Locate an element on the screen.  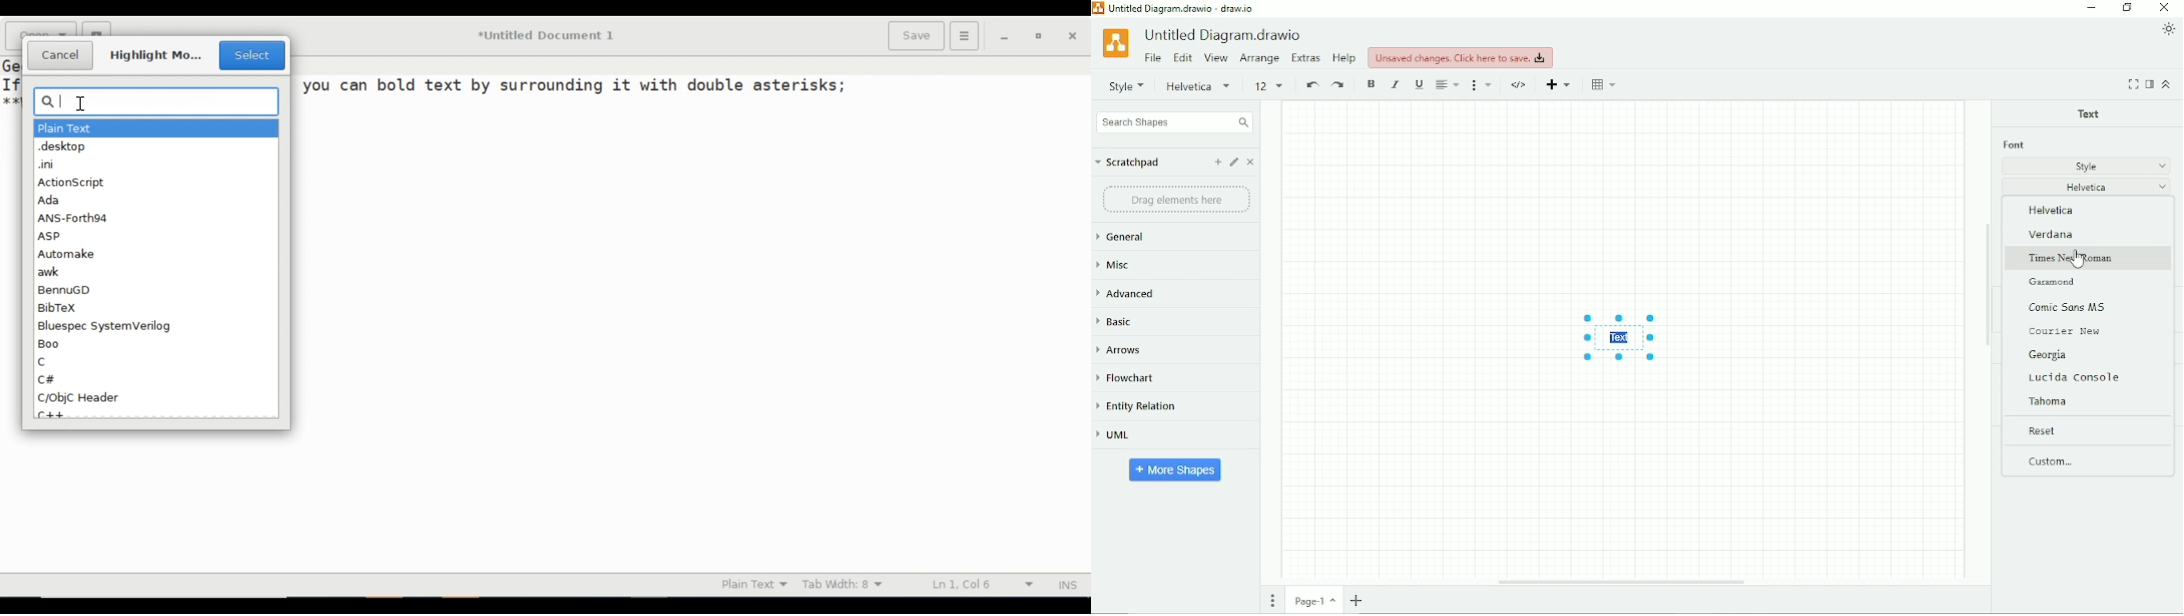
Text is located at coordinates (1621, 338).